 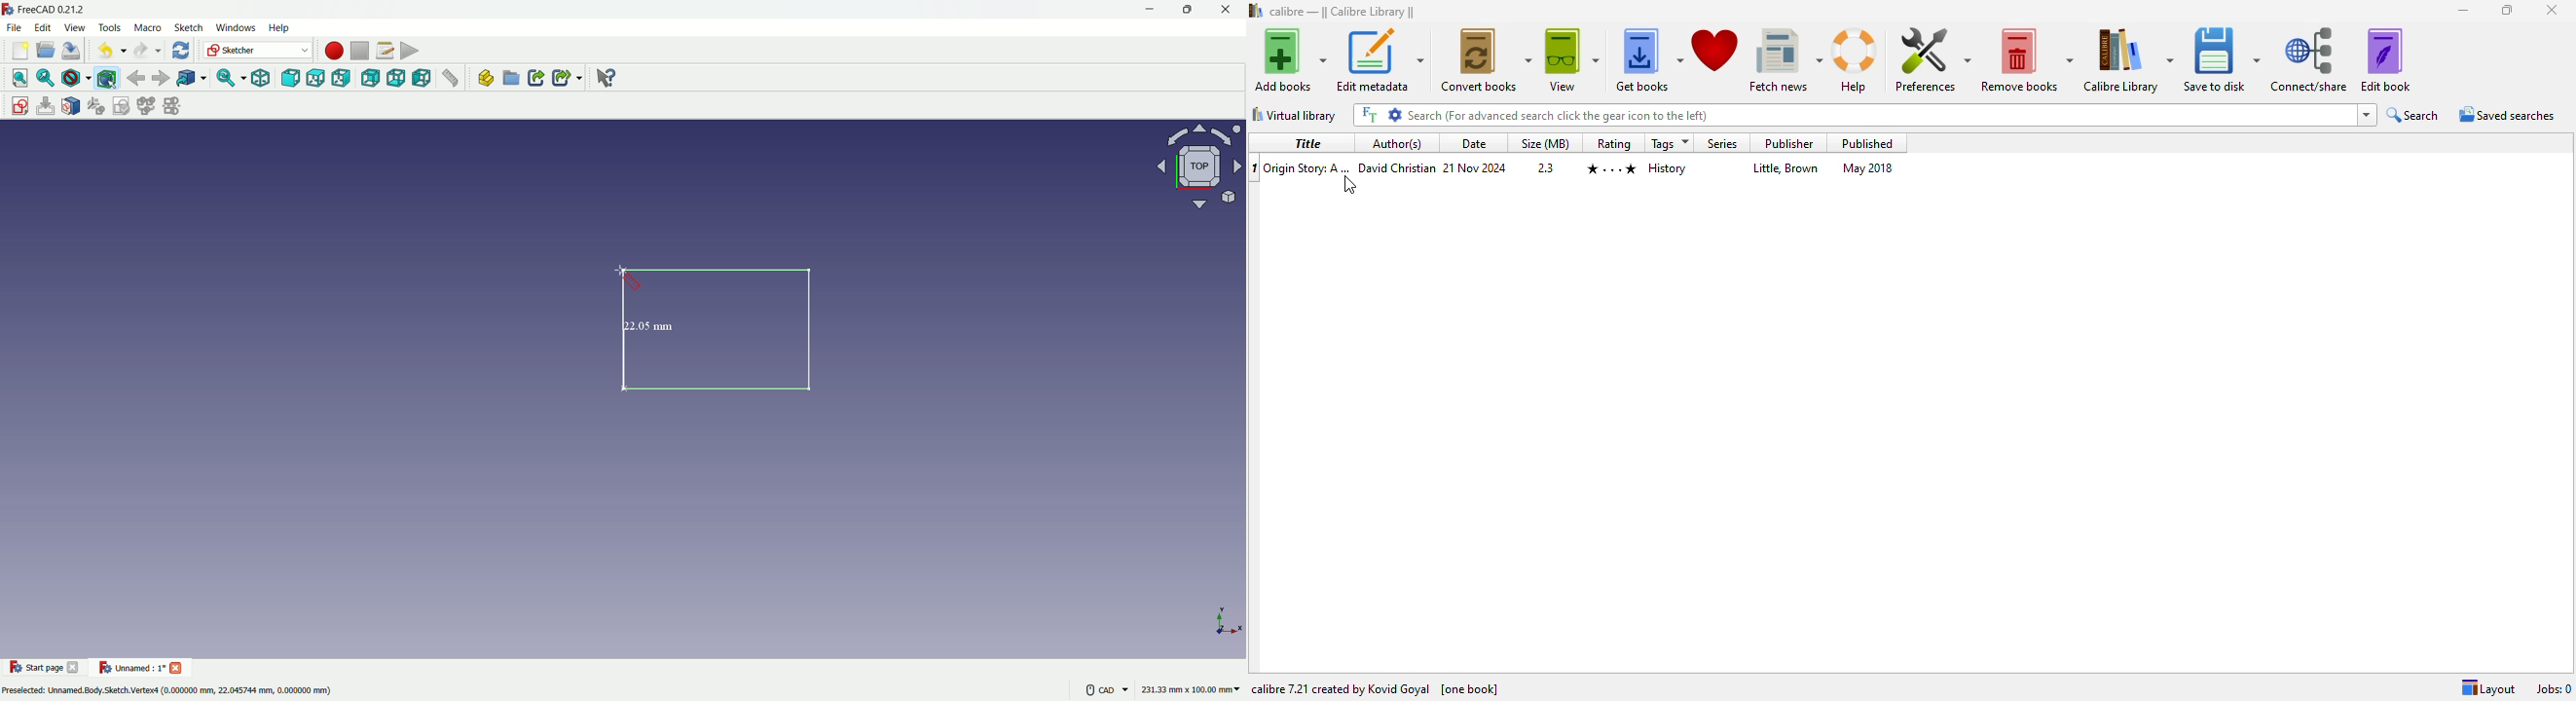 I want to click on 4 stars, so click(x=1611, y=168).